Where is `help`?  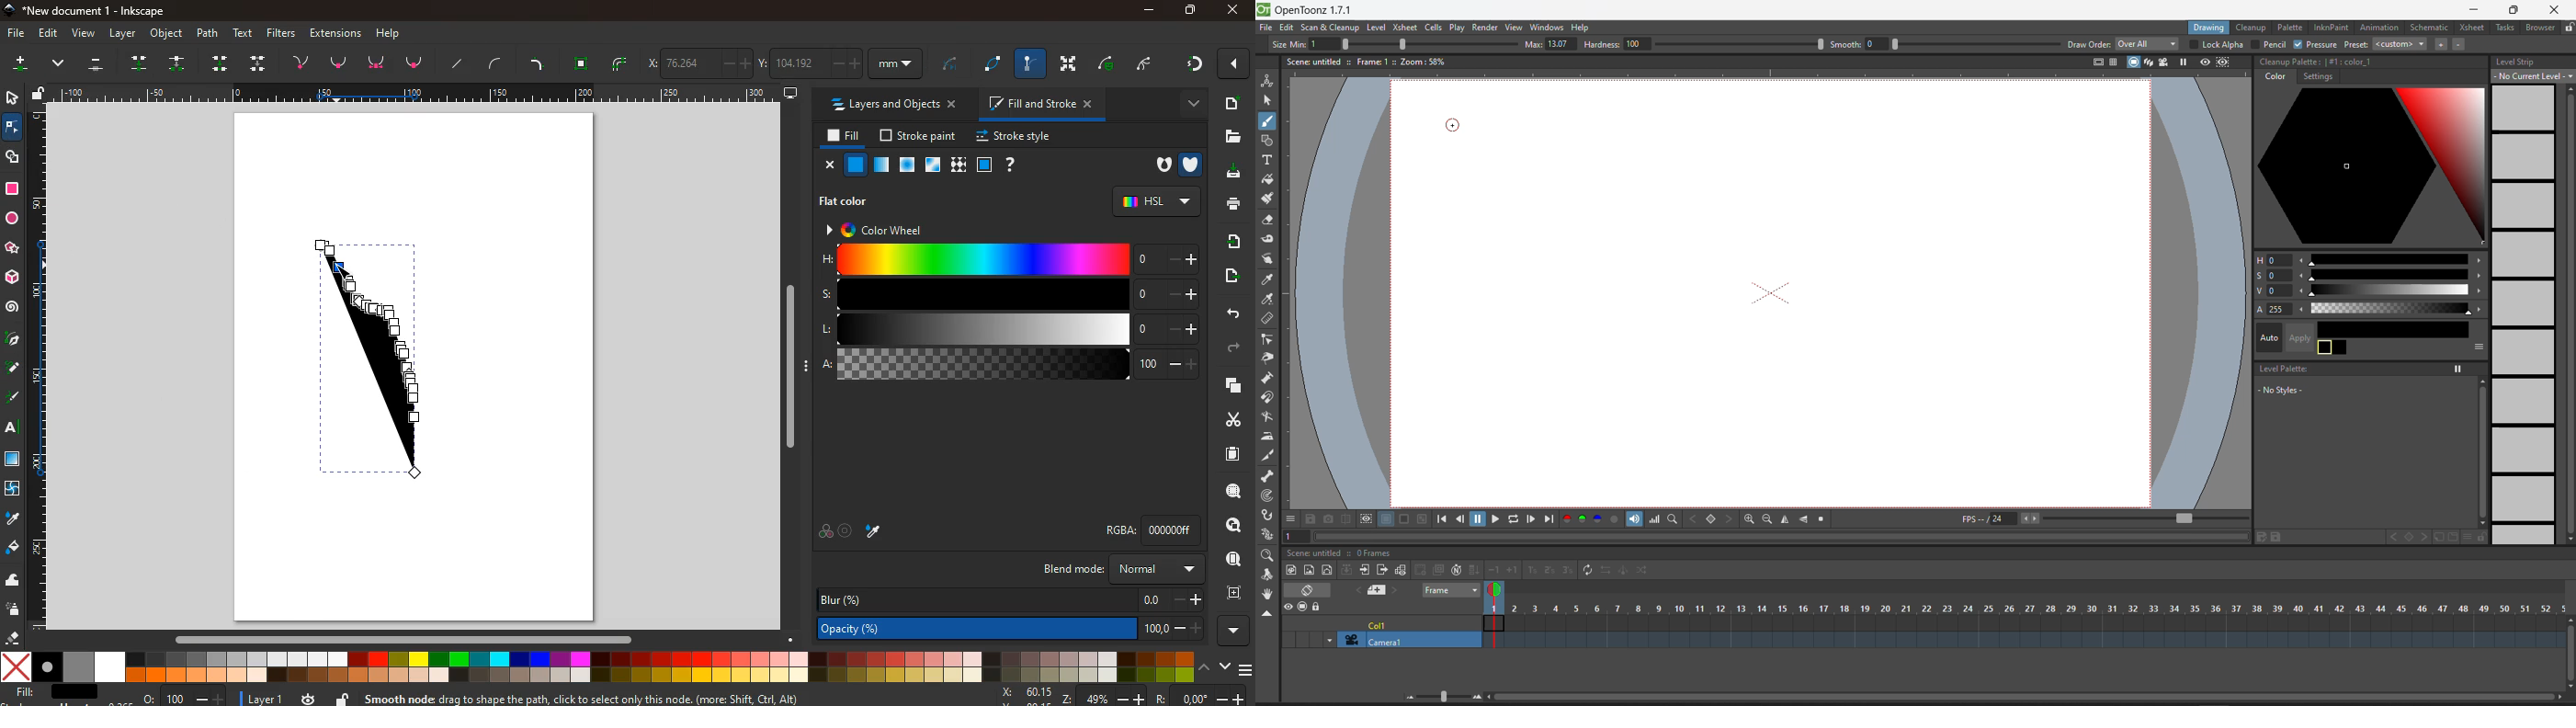 help is located at coordinates (1008, 165).